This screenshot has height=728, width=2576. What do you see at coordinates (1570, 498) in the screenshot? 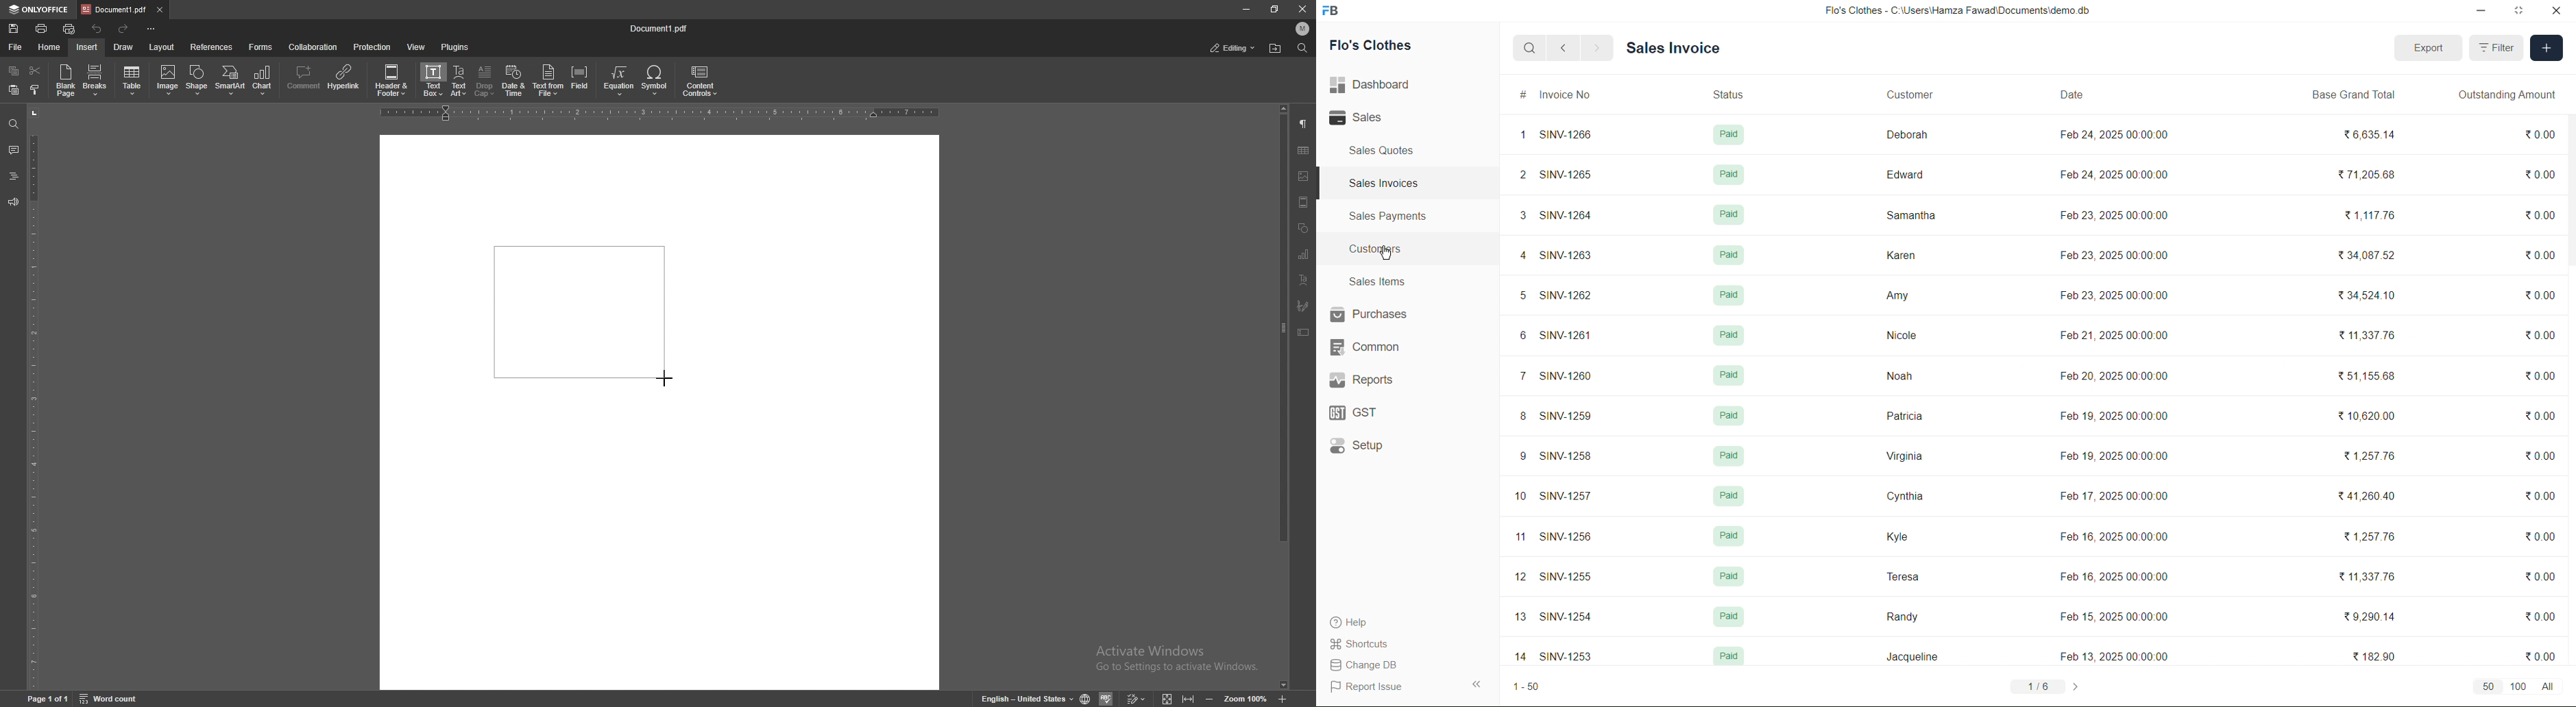
I see `SINV-1257` at bounding box center [1570, 498].